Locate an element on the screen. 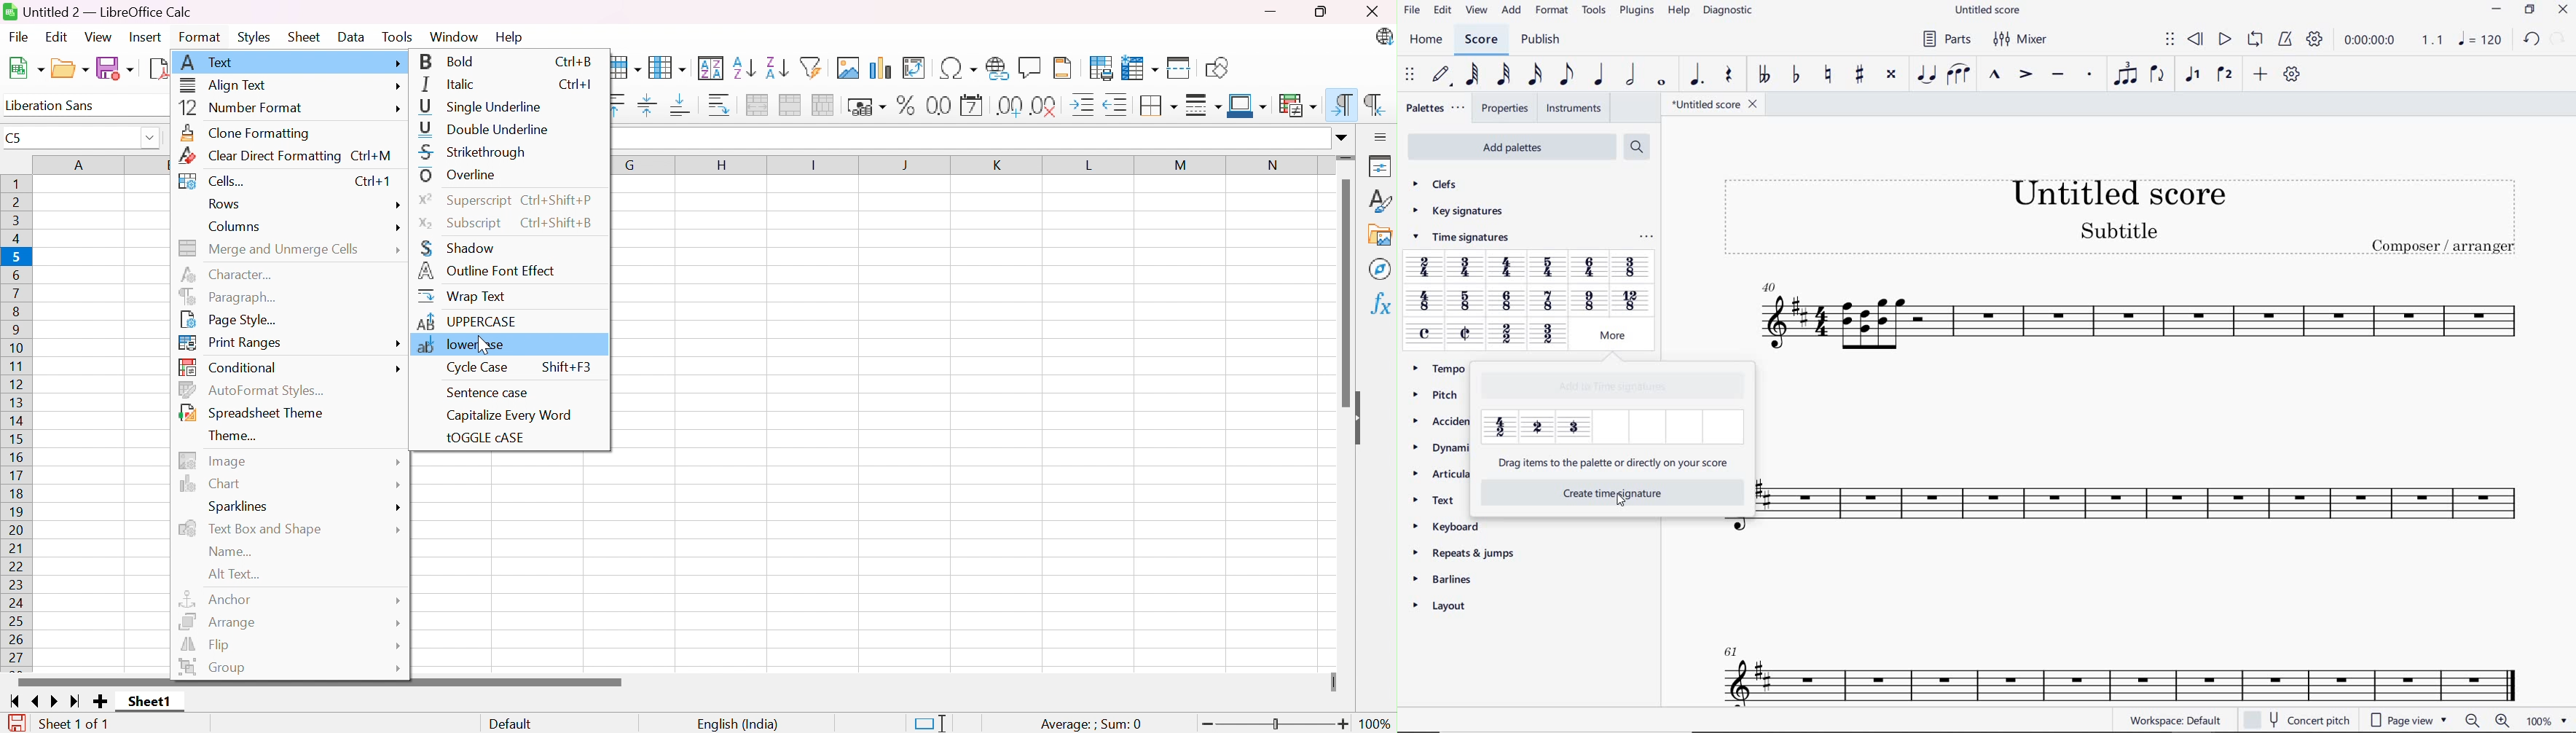 This screenshot has width=2576, height=756. Sort is located at coordinates (712, 66).